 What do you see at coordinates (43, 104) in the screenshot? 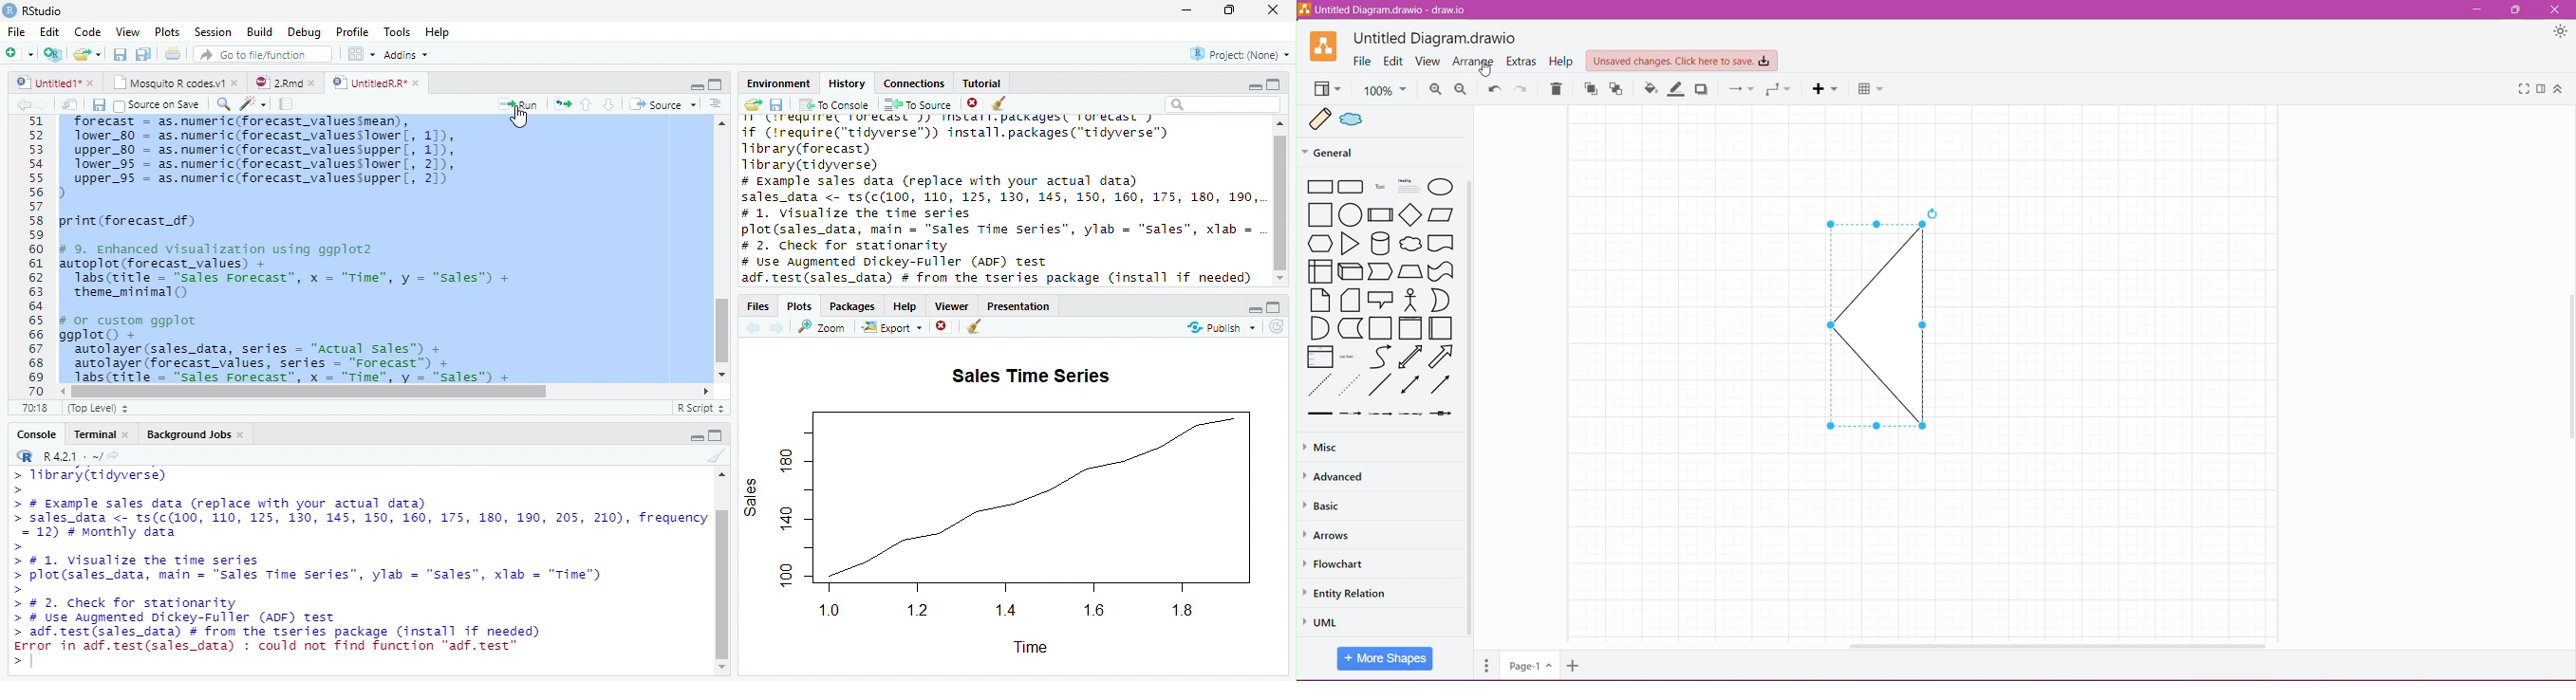
I see `Next` at bounding box center [43, 104].